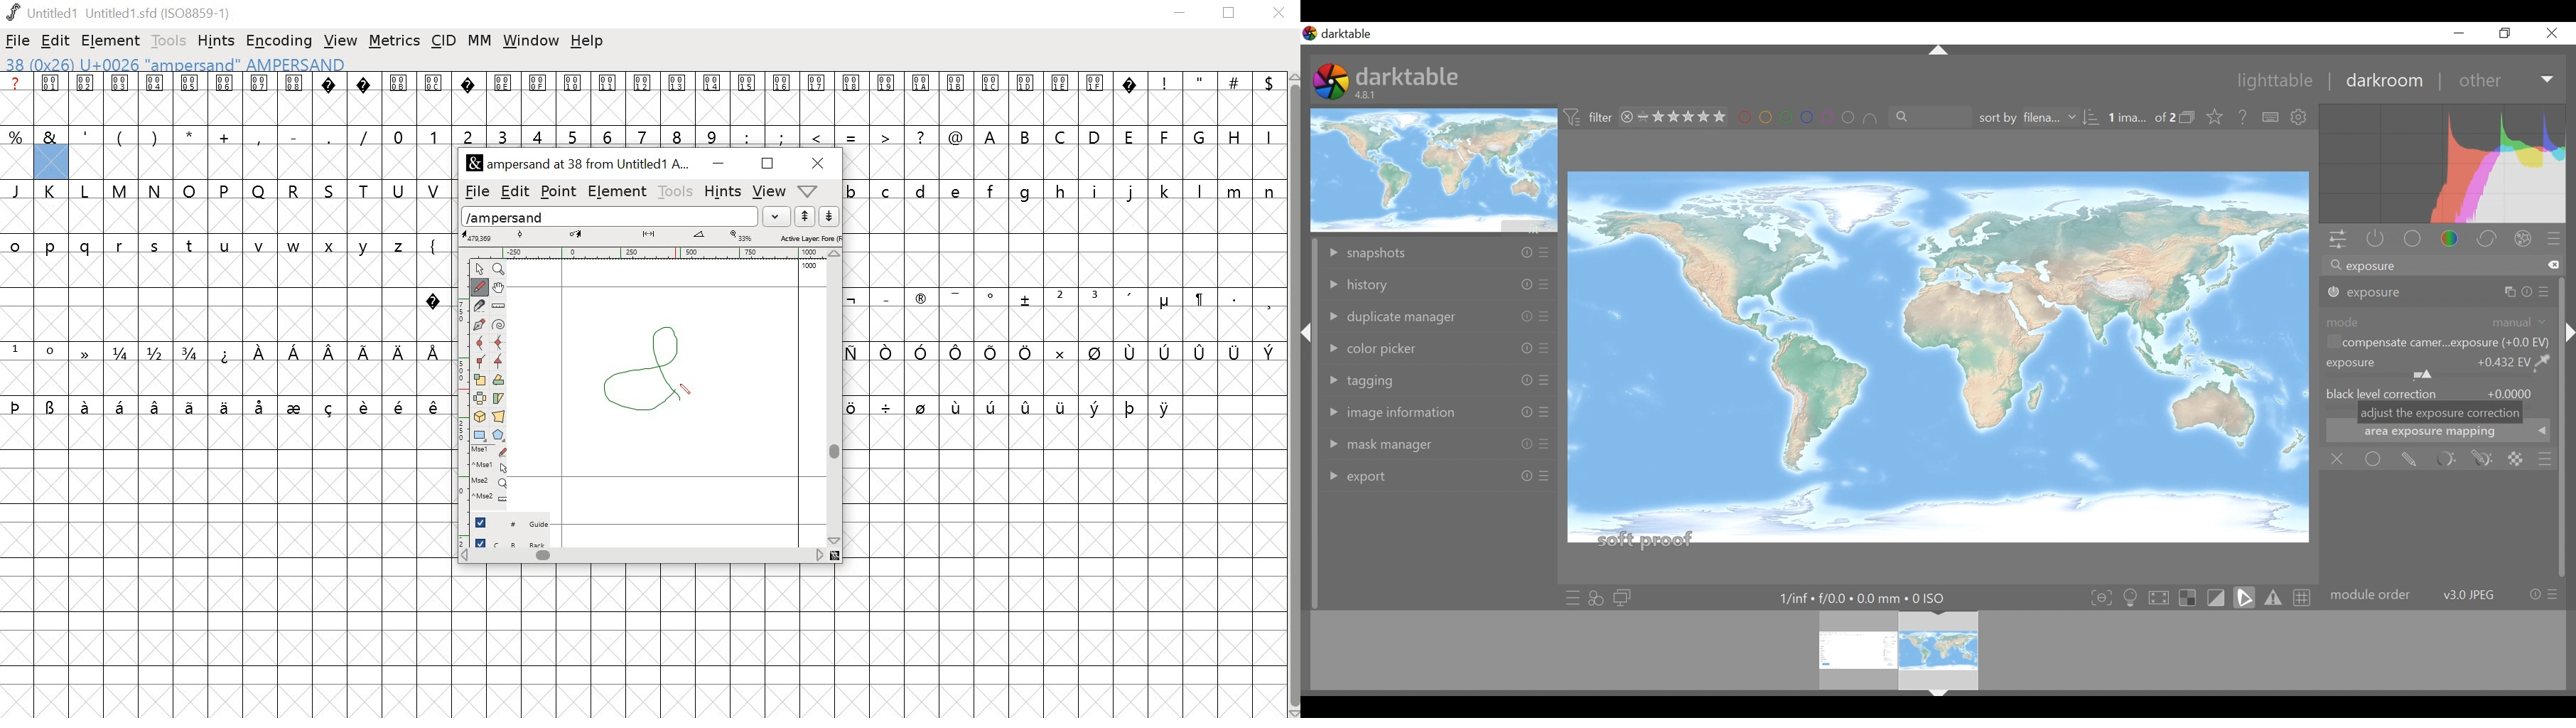 This screenshot has height=728, width=2576. What do you see at coordinates (1397, 411) in the screenshot?
I see `image information` at bounding box center [1397, 411].